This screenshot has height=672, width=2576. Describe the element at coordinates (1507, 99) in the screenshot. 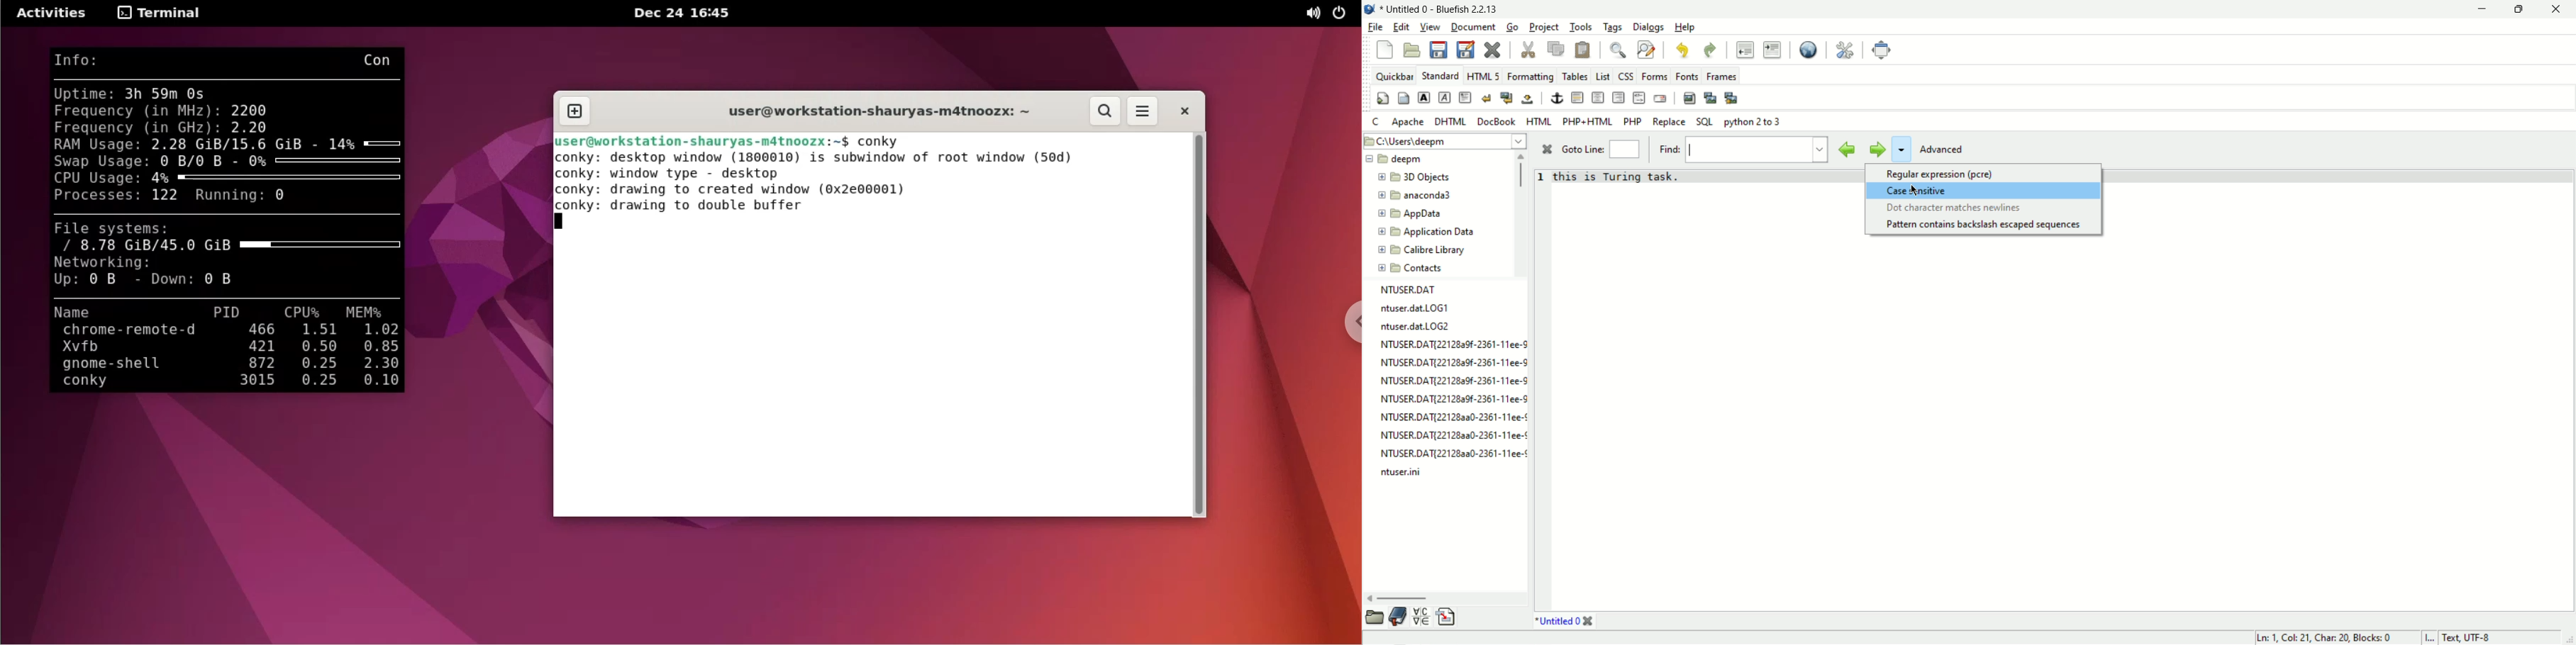

I see `break and clear` at that location.